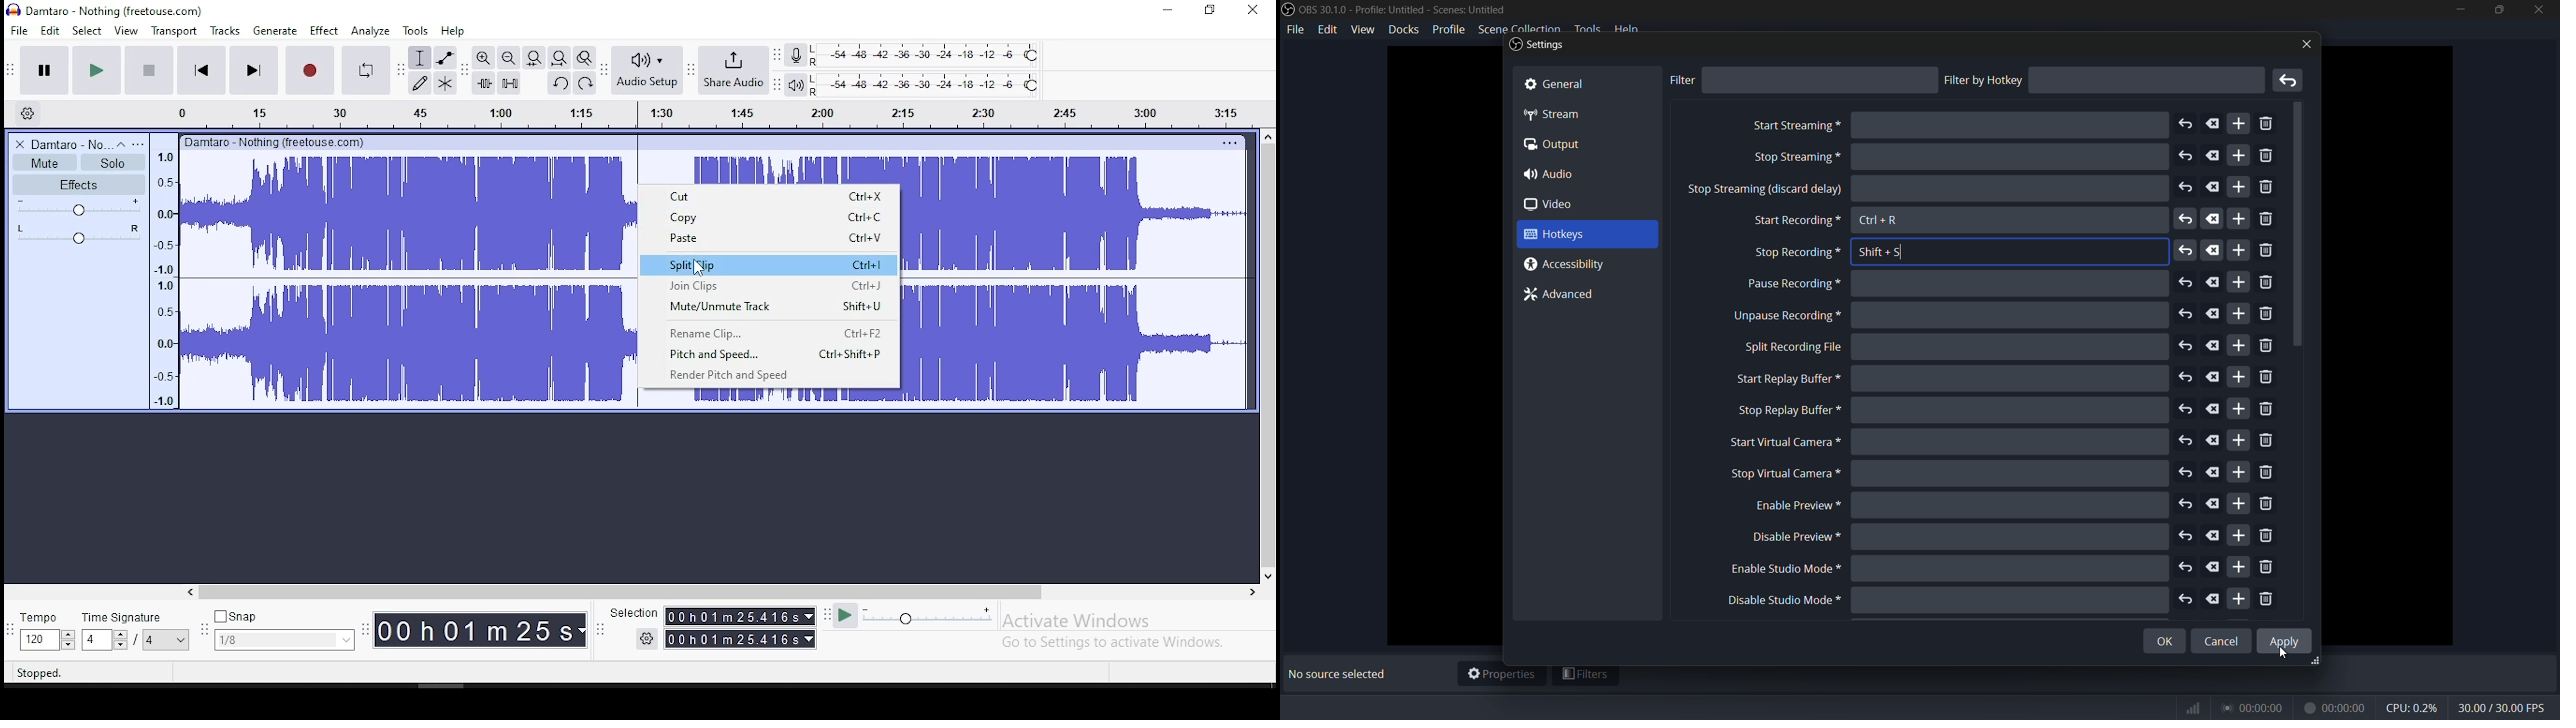  Describe the element at coordinates (775, 236) in the screenshot. I see `paste ctrl+v` at that location.